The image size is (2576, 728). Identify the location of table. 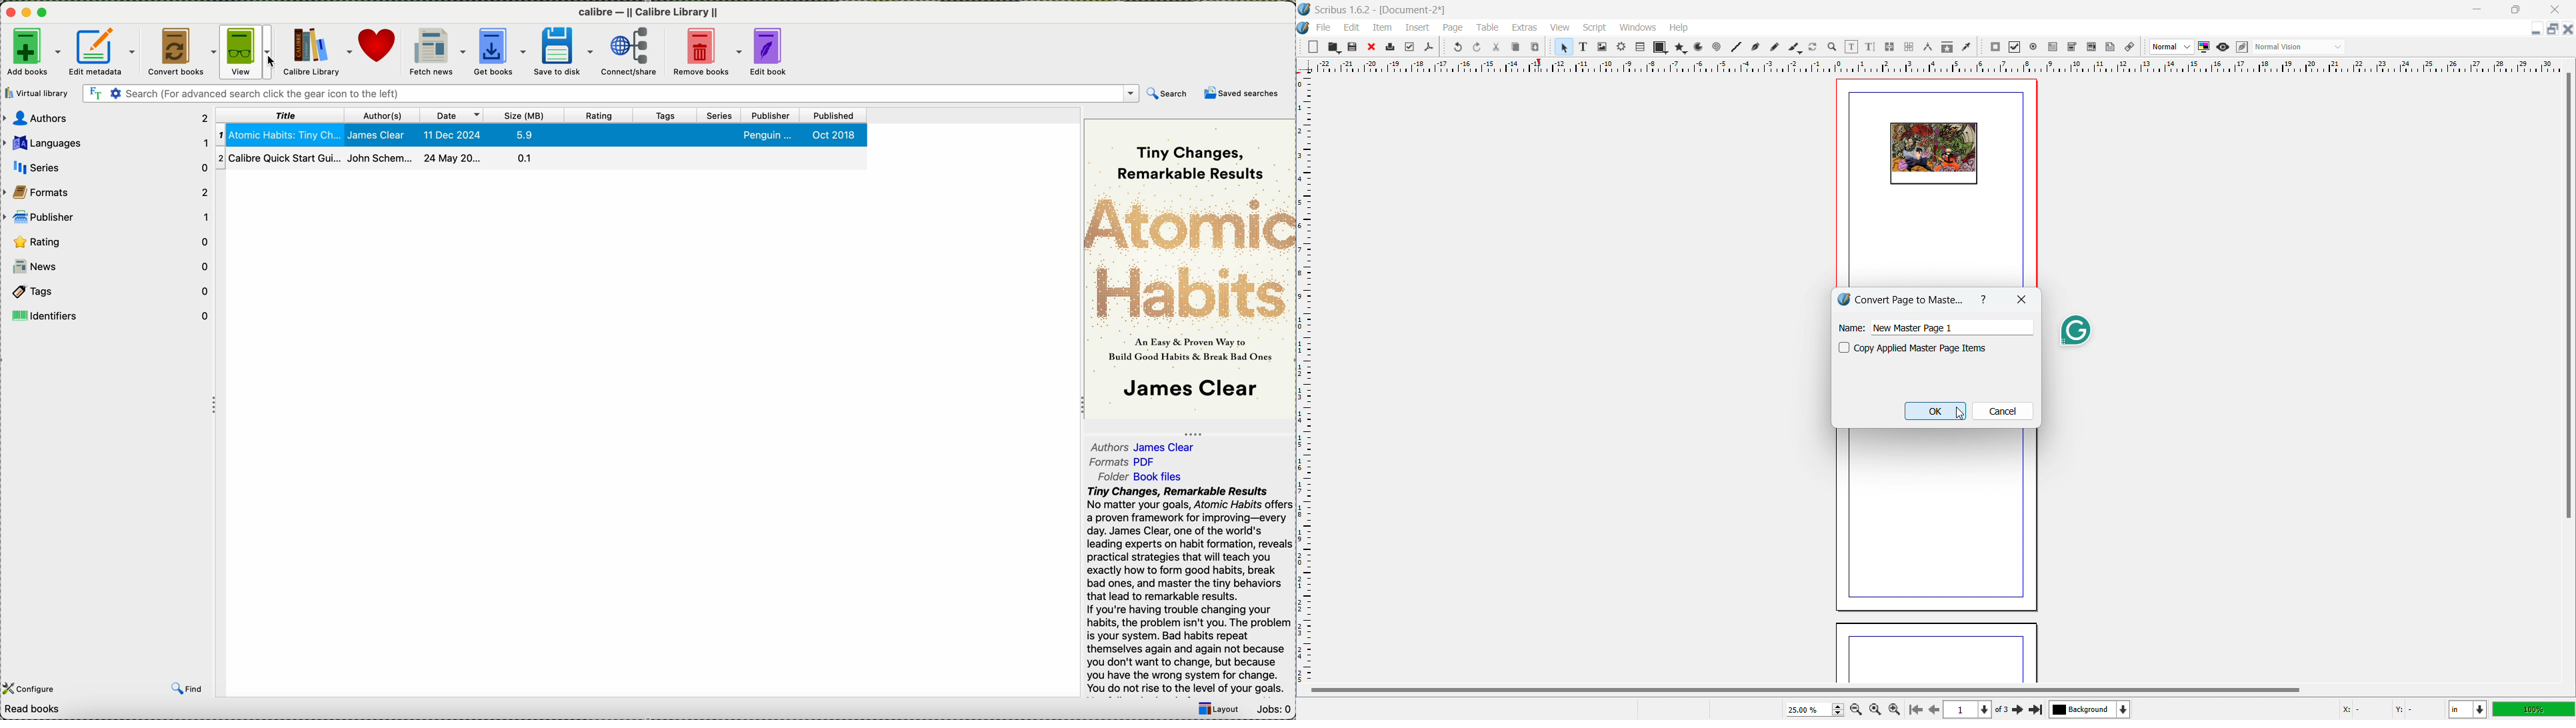
(1641, 47).